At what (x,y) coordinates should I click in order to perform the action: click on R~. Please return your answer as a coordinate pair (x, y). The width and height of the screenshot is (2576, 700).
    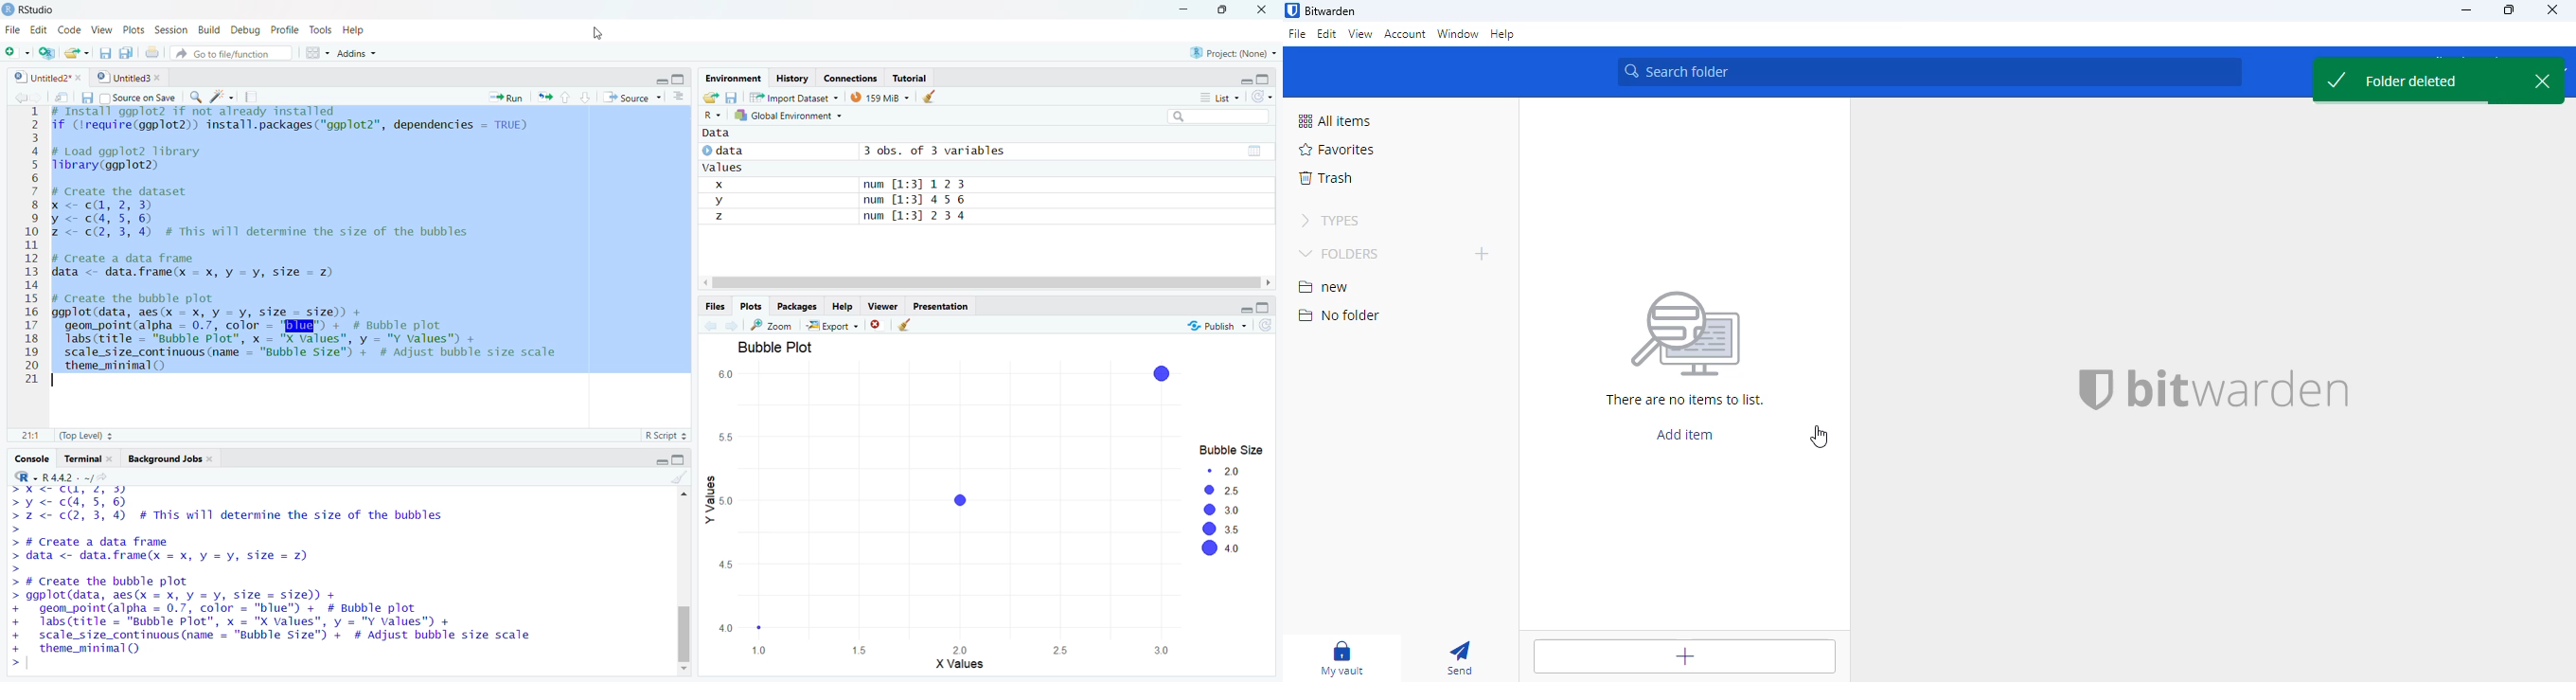
    Looking at the image, I should click on (712, 116).